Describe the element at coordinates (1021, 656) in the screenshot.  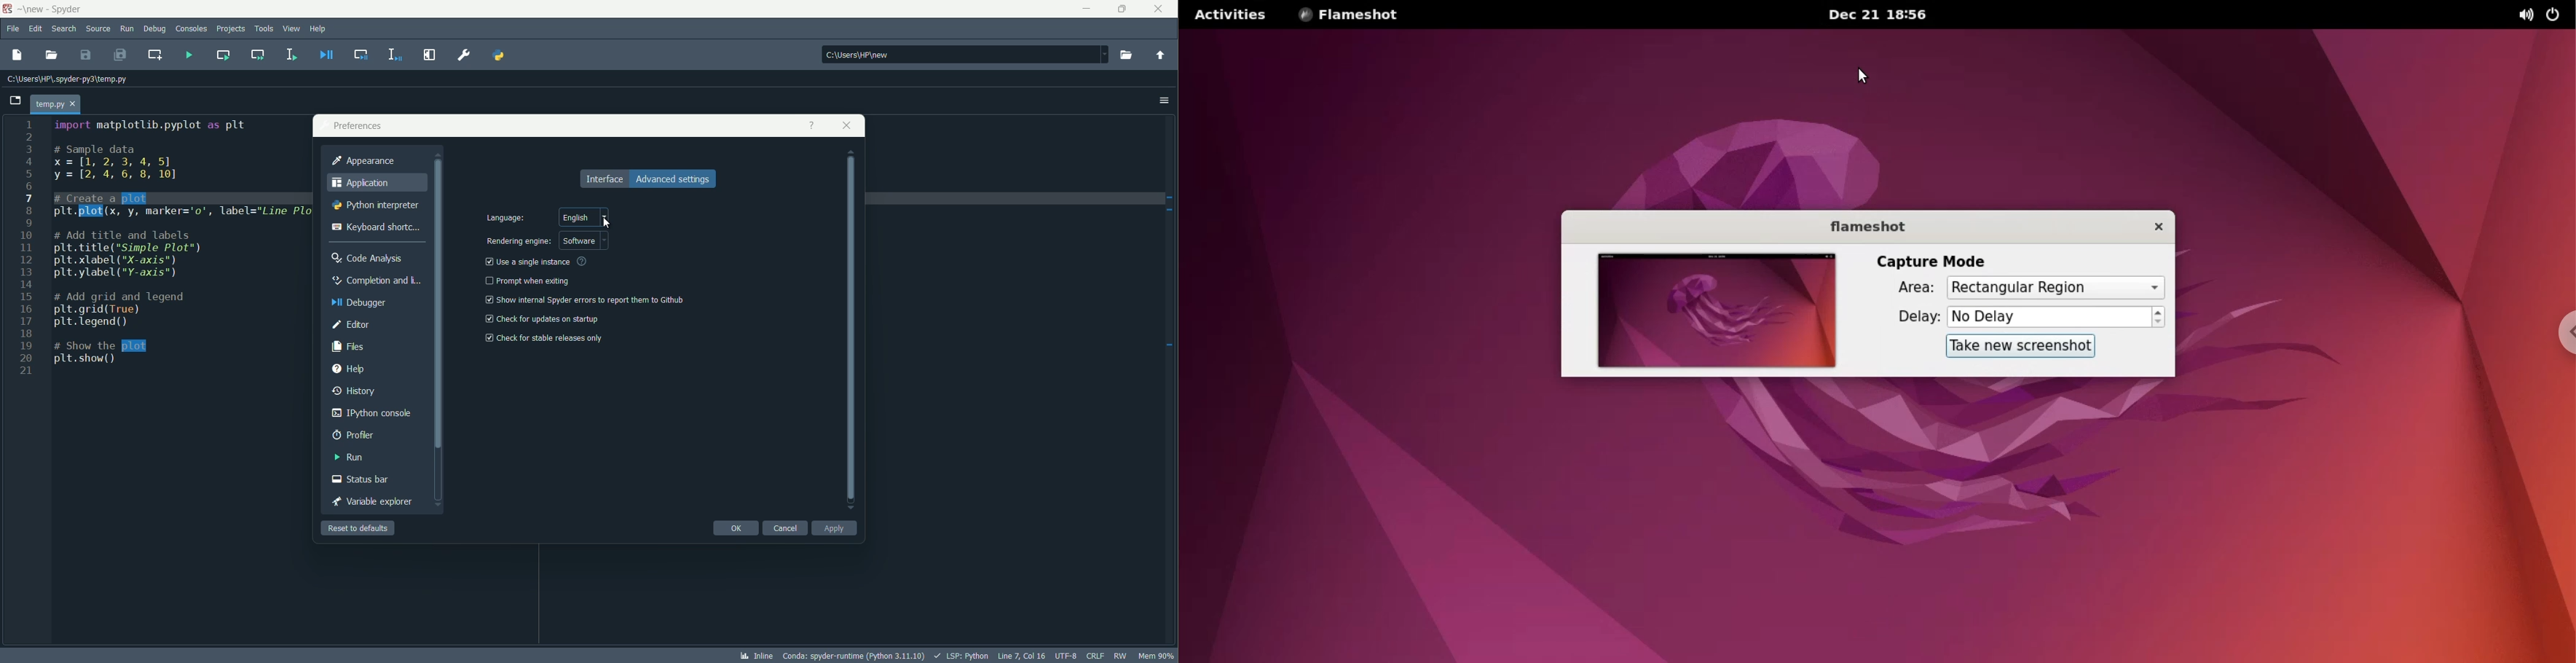
I see `cursor position` at that location.